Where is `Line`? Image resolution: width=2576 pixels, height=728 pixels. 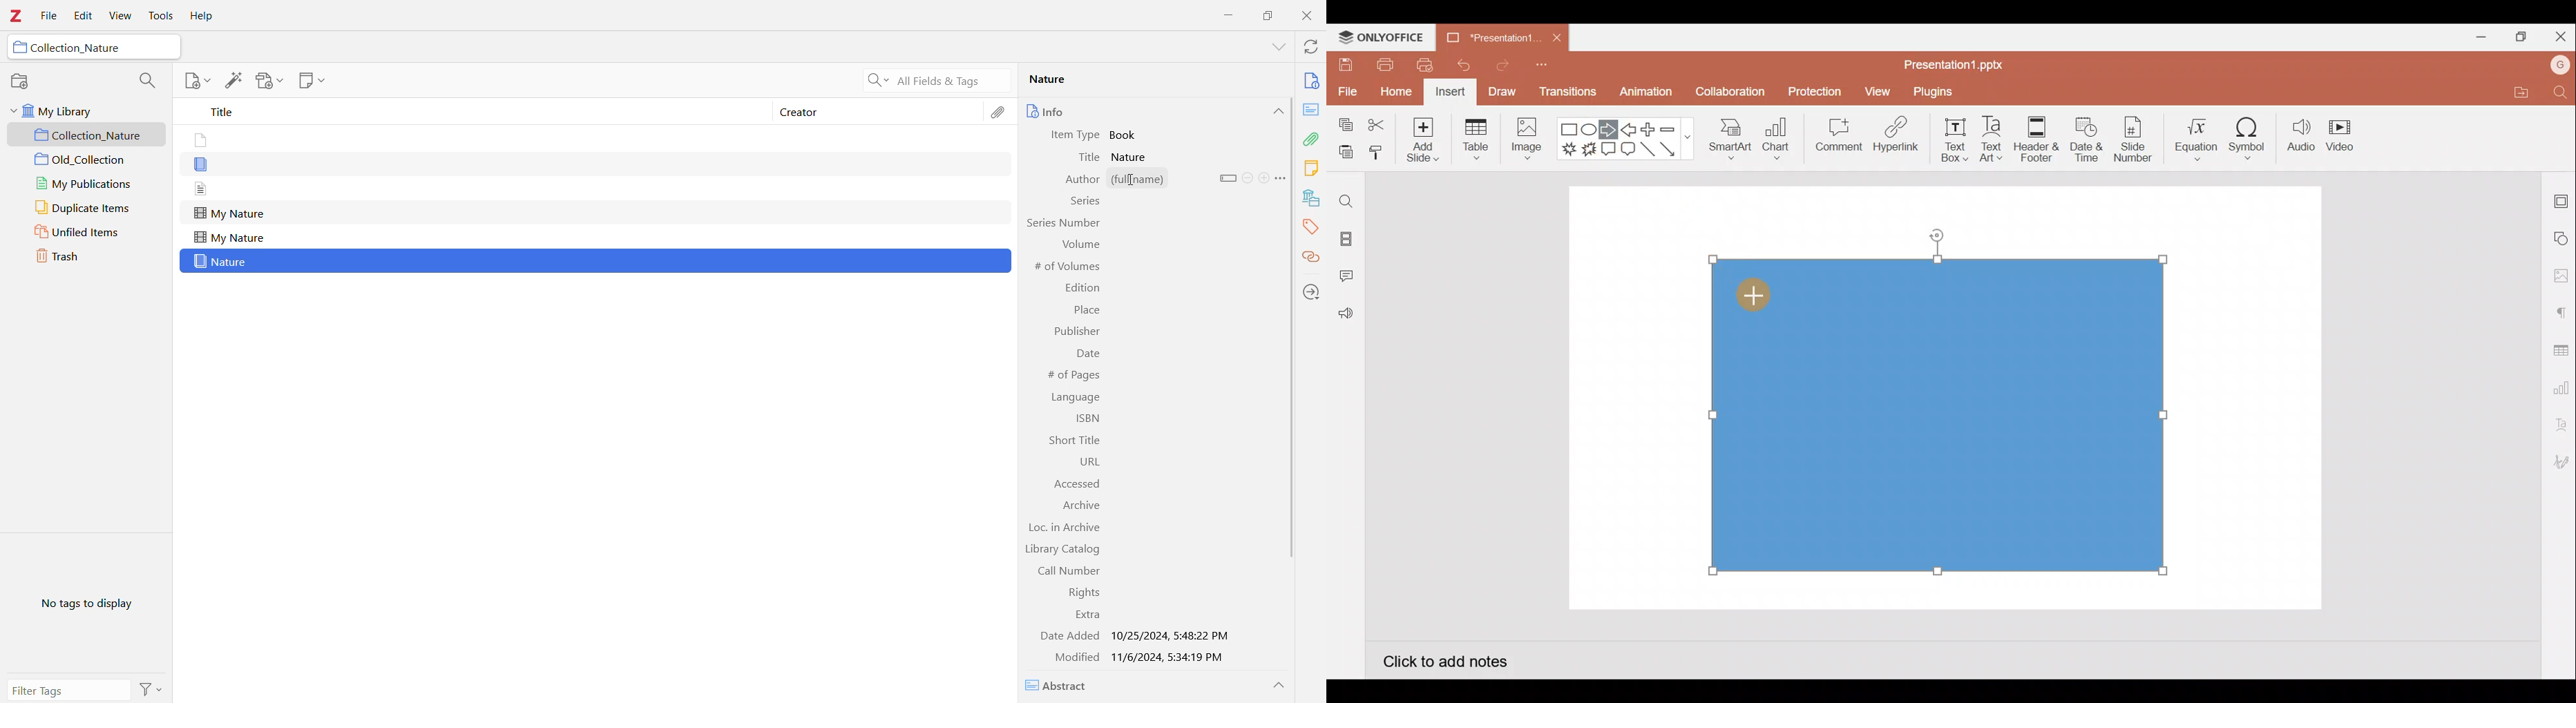 Line is located at coordinates (1648, 149).